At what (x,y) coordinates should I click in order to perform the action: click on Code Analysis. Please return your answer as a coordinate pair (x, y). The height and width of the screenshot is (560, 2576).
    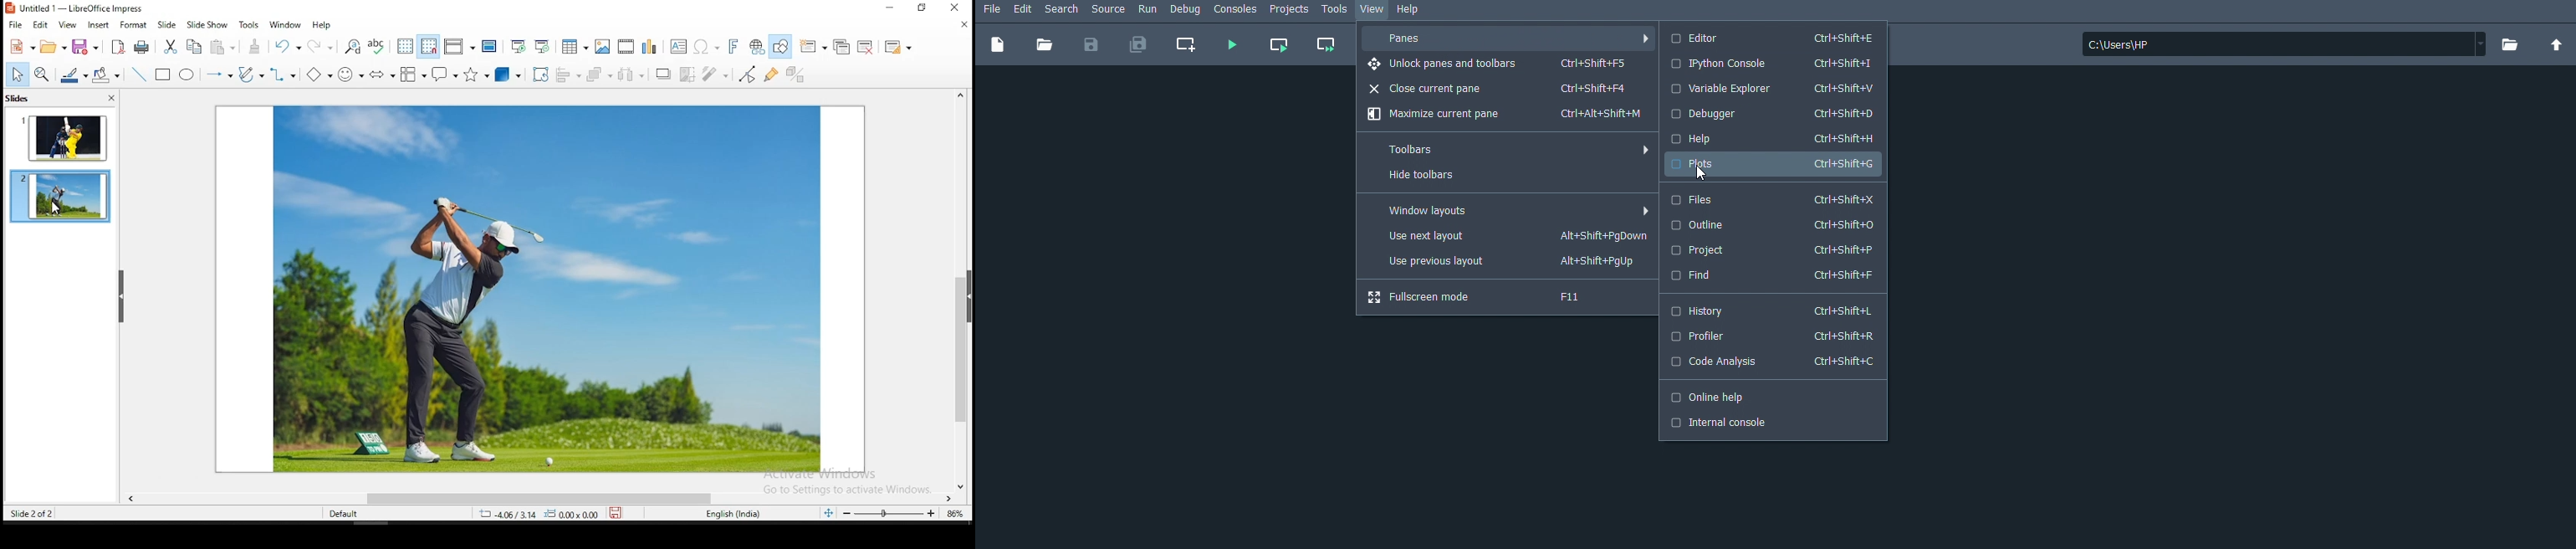
    Looking at the image, I should click on (1773, 362).